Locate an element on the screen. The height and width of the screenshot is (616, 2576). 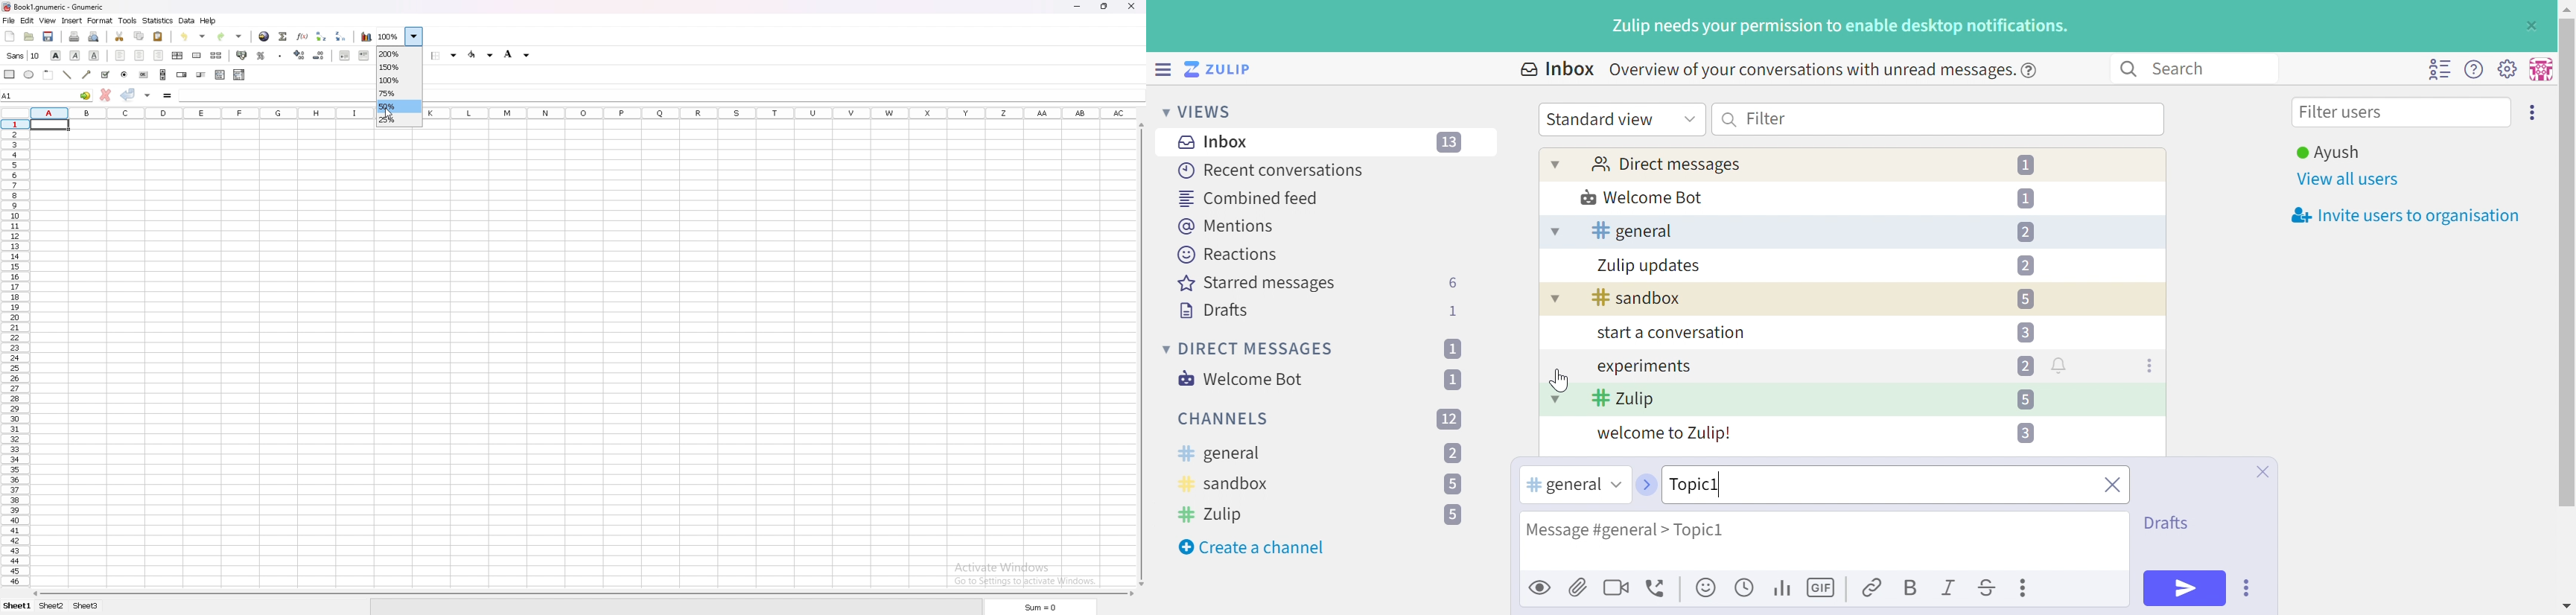
vertical scrollbar is located at coordinates (2567, 262).